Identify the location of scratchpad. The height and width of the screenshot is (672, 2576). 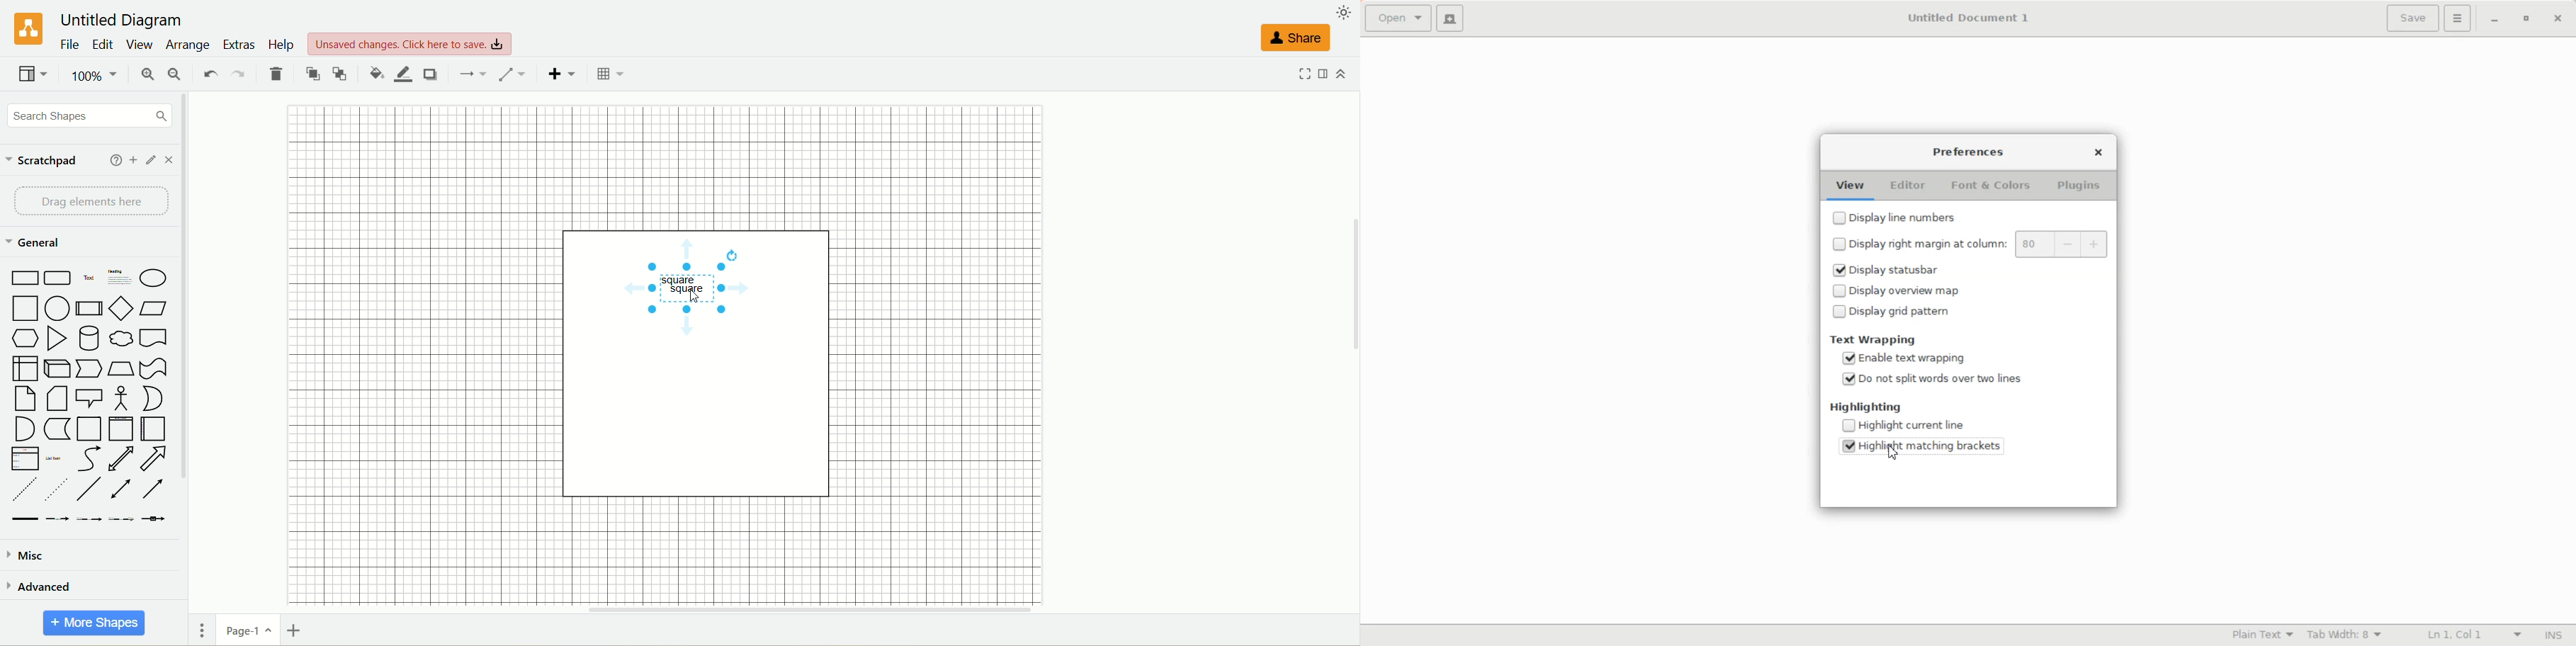
(48, 164).